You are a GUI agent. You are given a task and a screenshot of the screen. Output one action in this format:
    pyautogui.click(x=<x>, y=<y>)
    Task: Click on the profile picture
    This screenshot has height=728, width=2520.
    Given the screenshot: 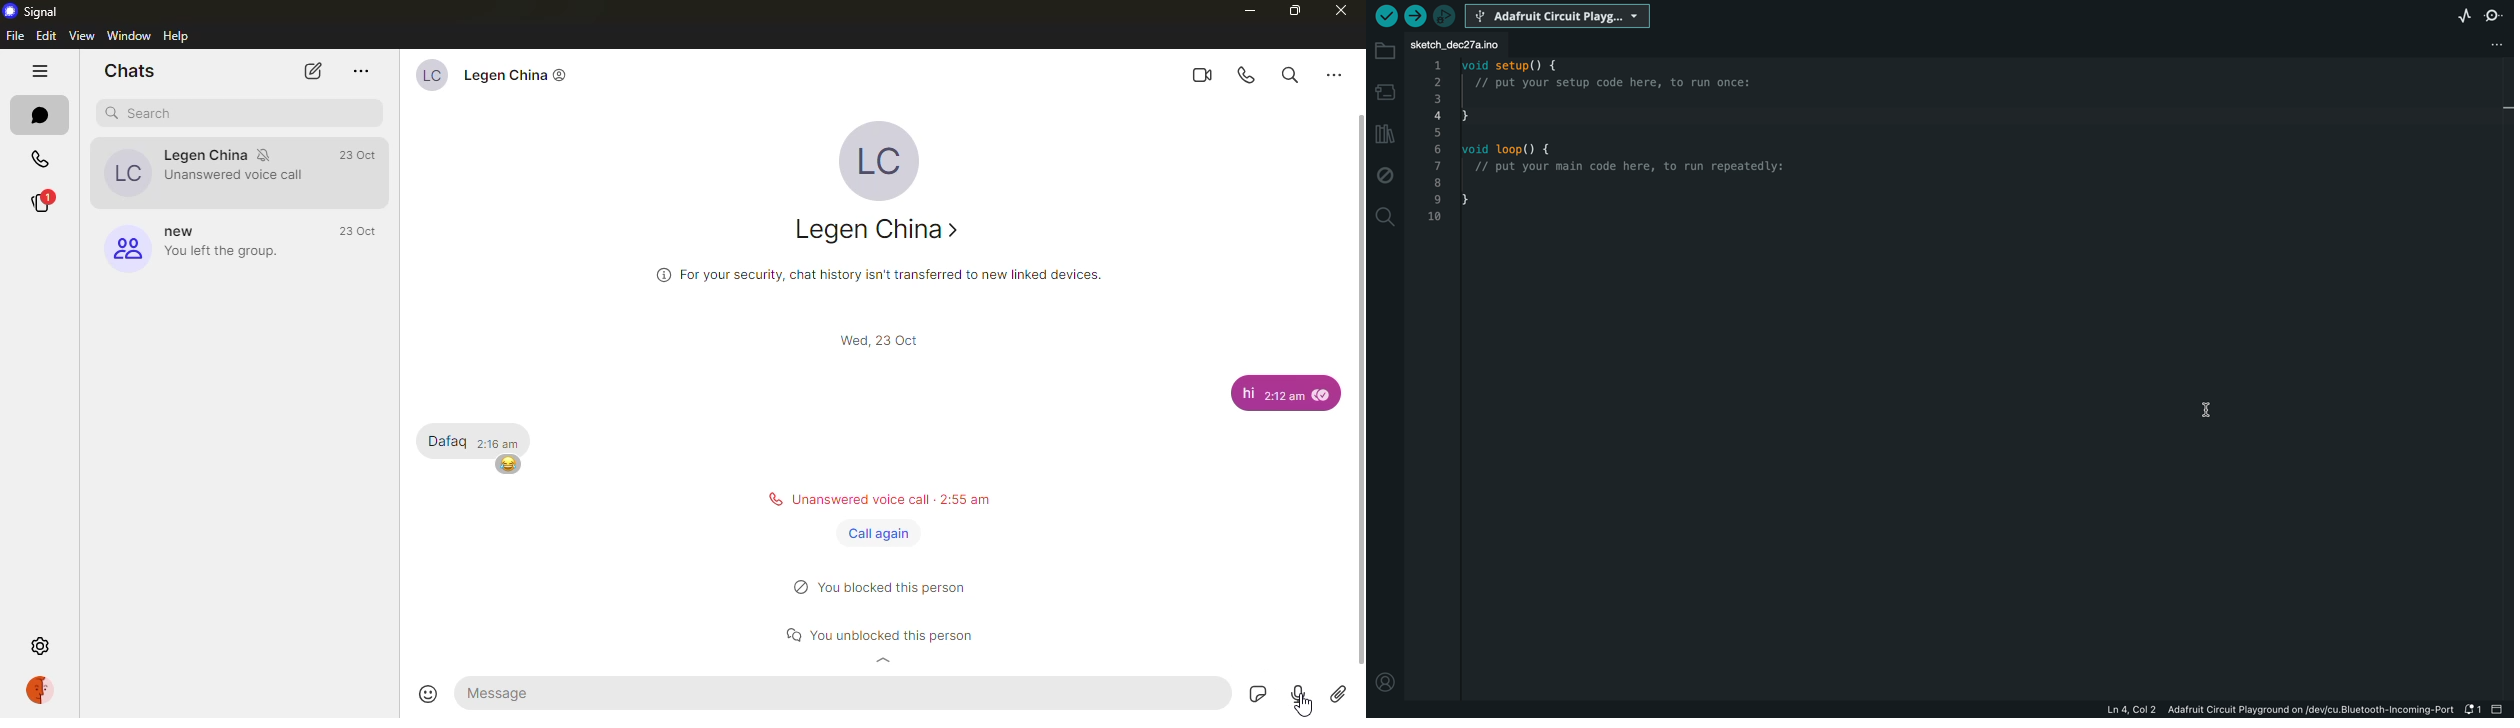 What is the action you would take?
    pyautogui.click(x=431, y=74)
    